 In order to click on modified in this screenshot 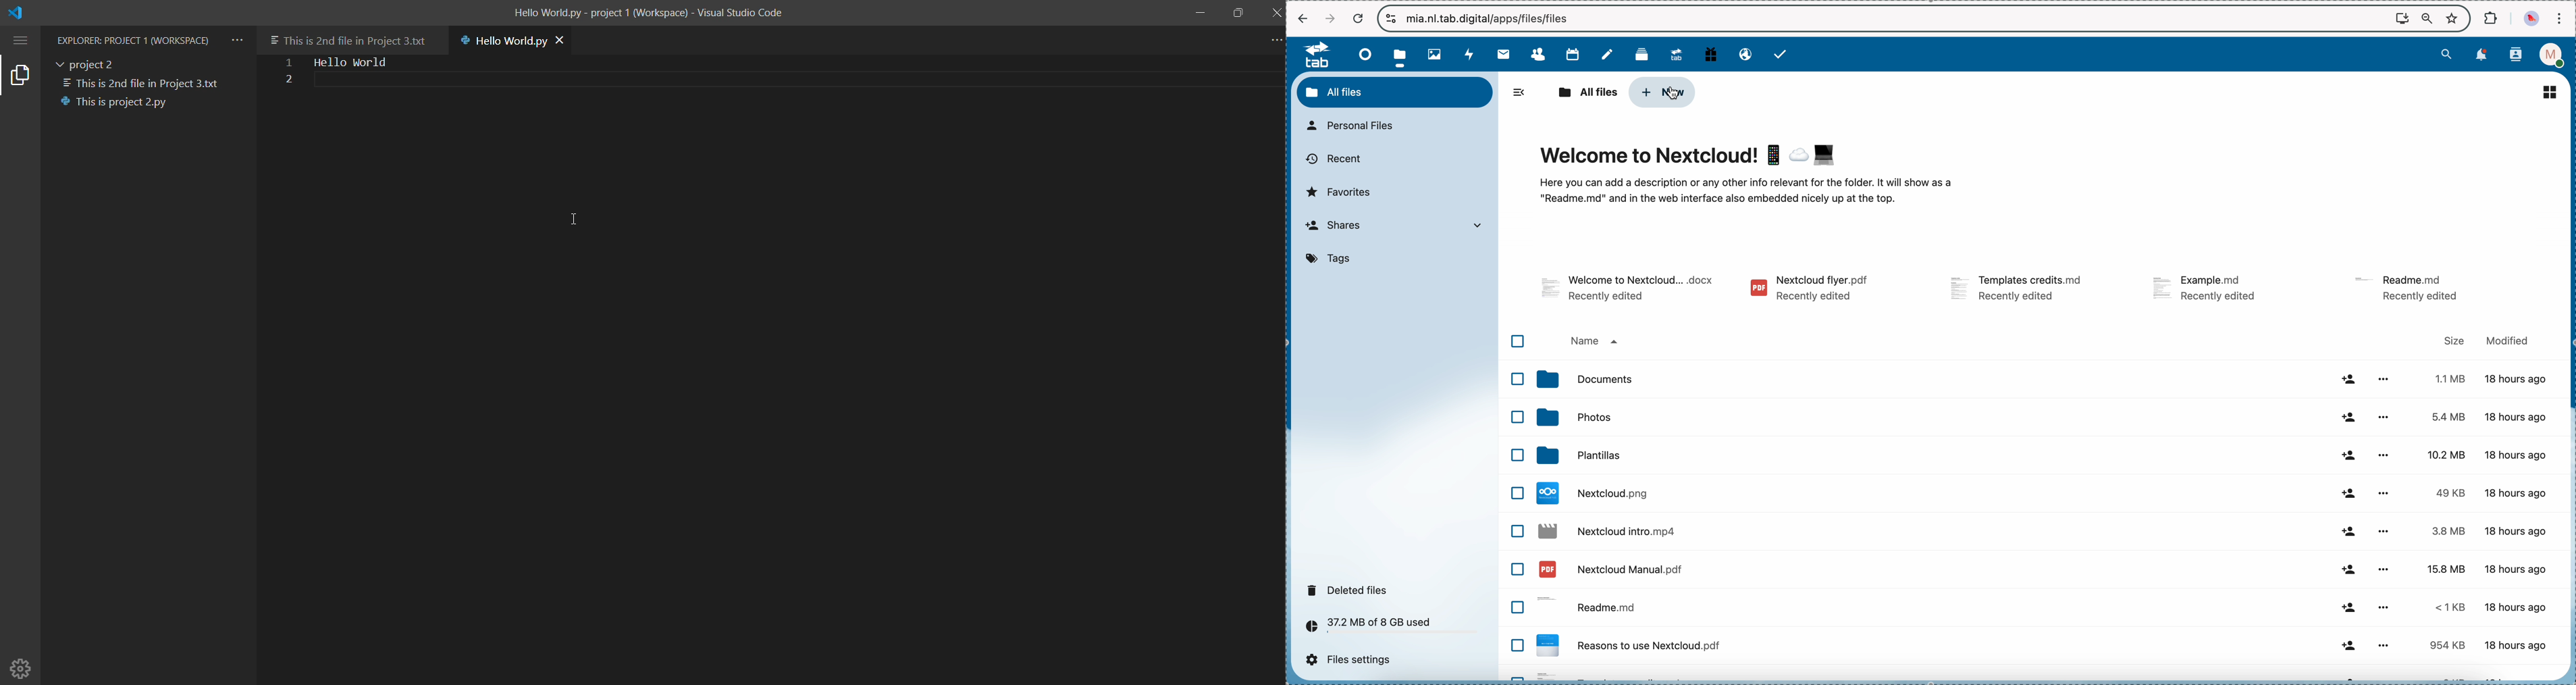, I will do `click(2506, 341)`.